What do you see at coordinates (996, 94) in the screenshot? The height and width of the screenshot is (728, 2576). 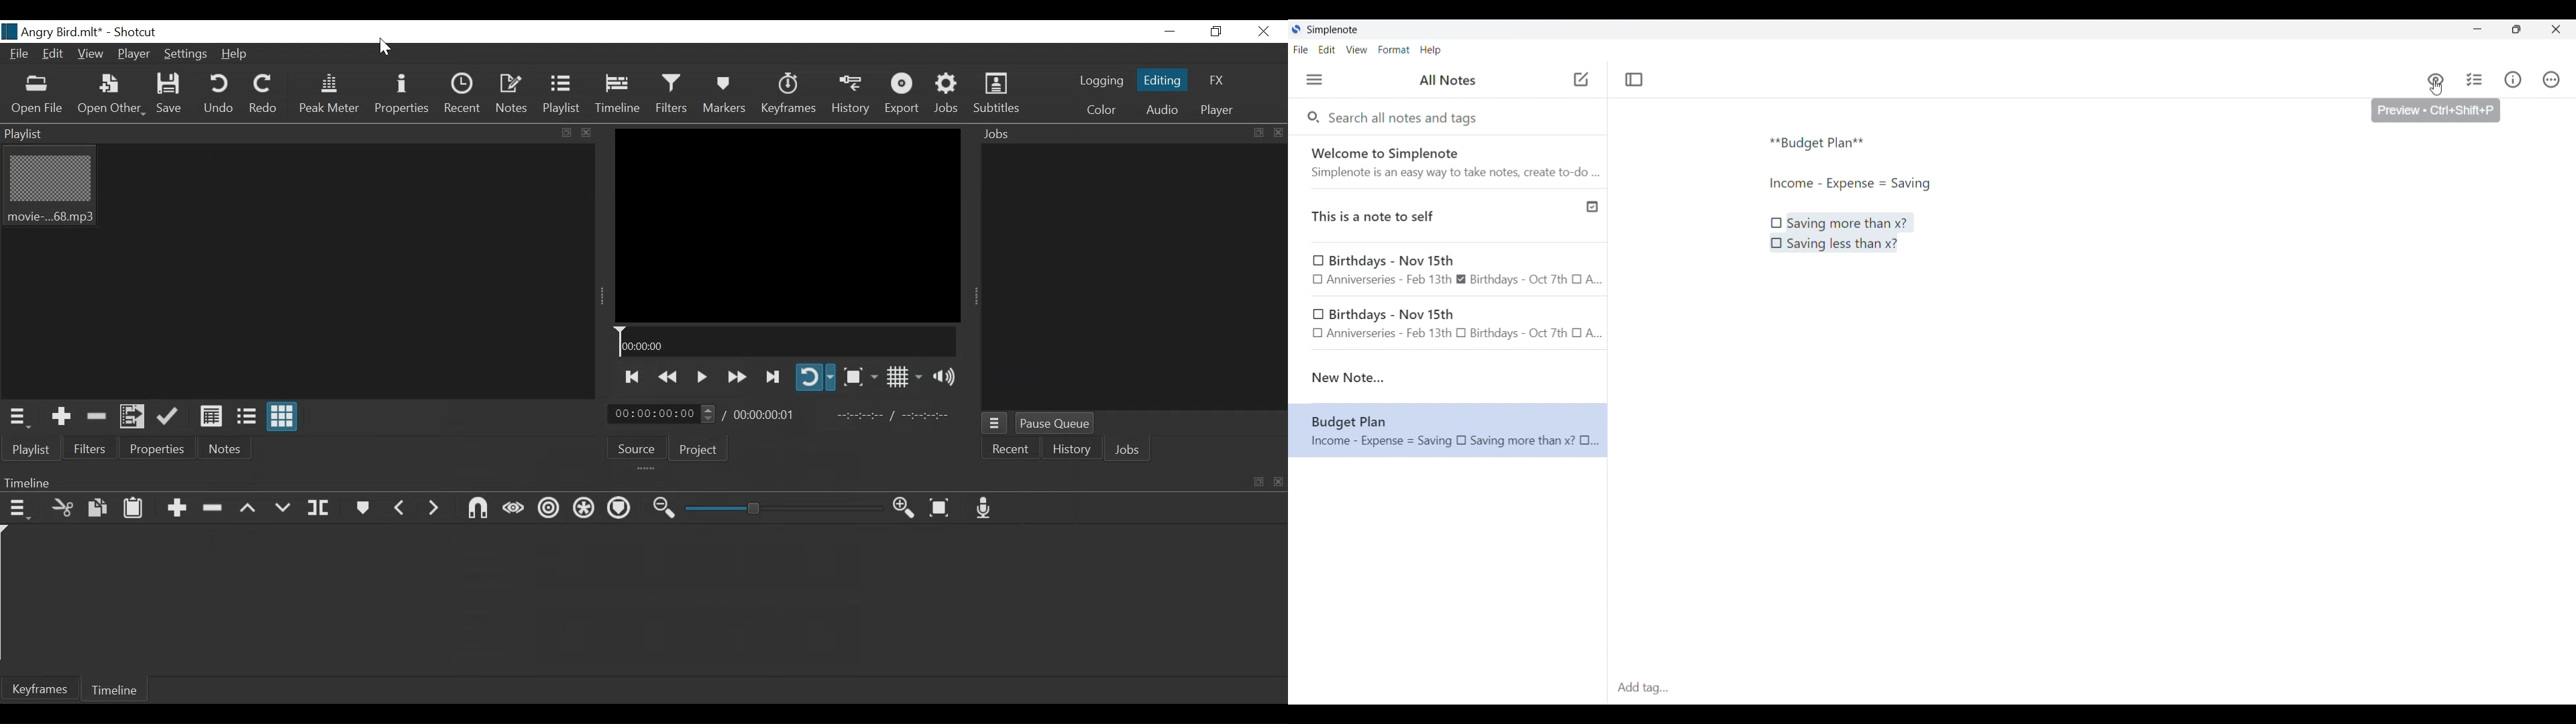 I see `Subtitles` at bounding box center [996, 94].